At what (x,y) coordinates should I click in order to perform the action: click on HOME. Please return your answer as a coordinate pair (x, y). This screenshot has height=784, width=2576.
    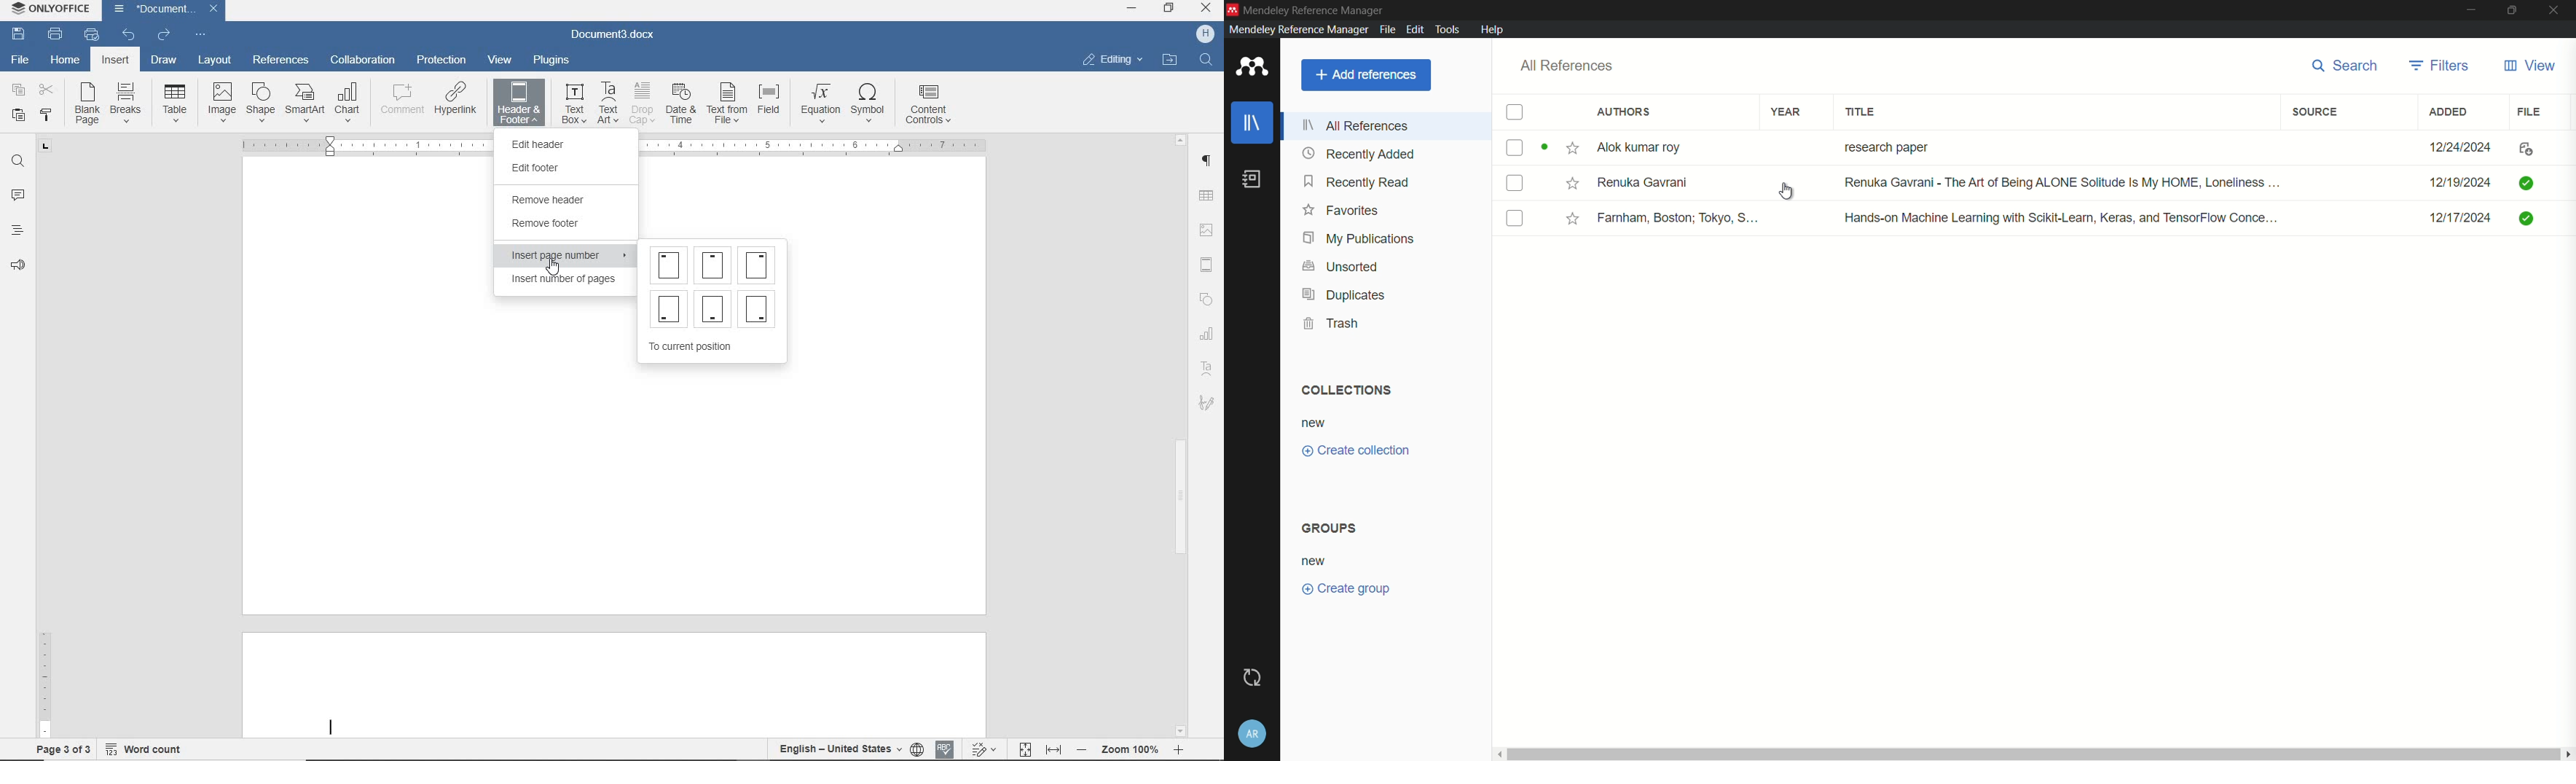
    Looking at the image, I should click on (66, 61).